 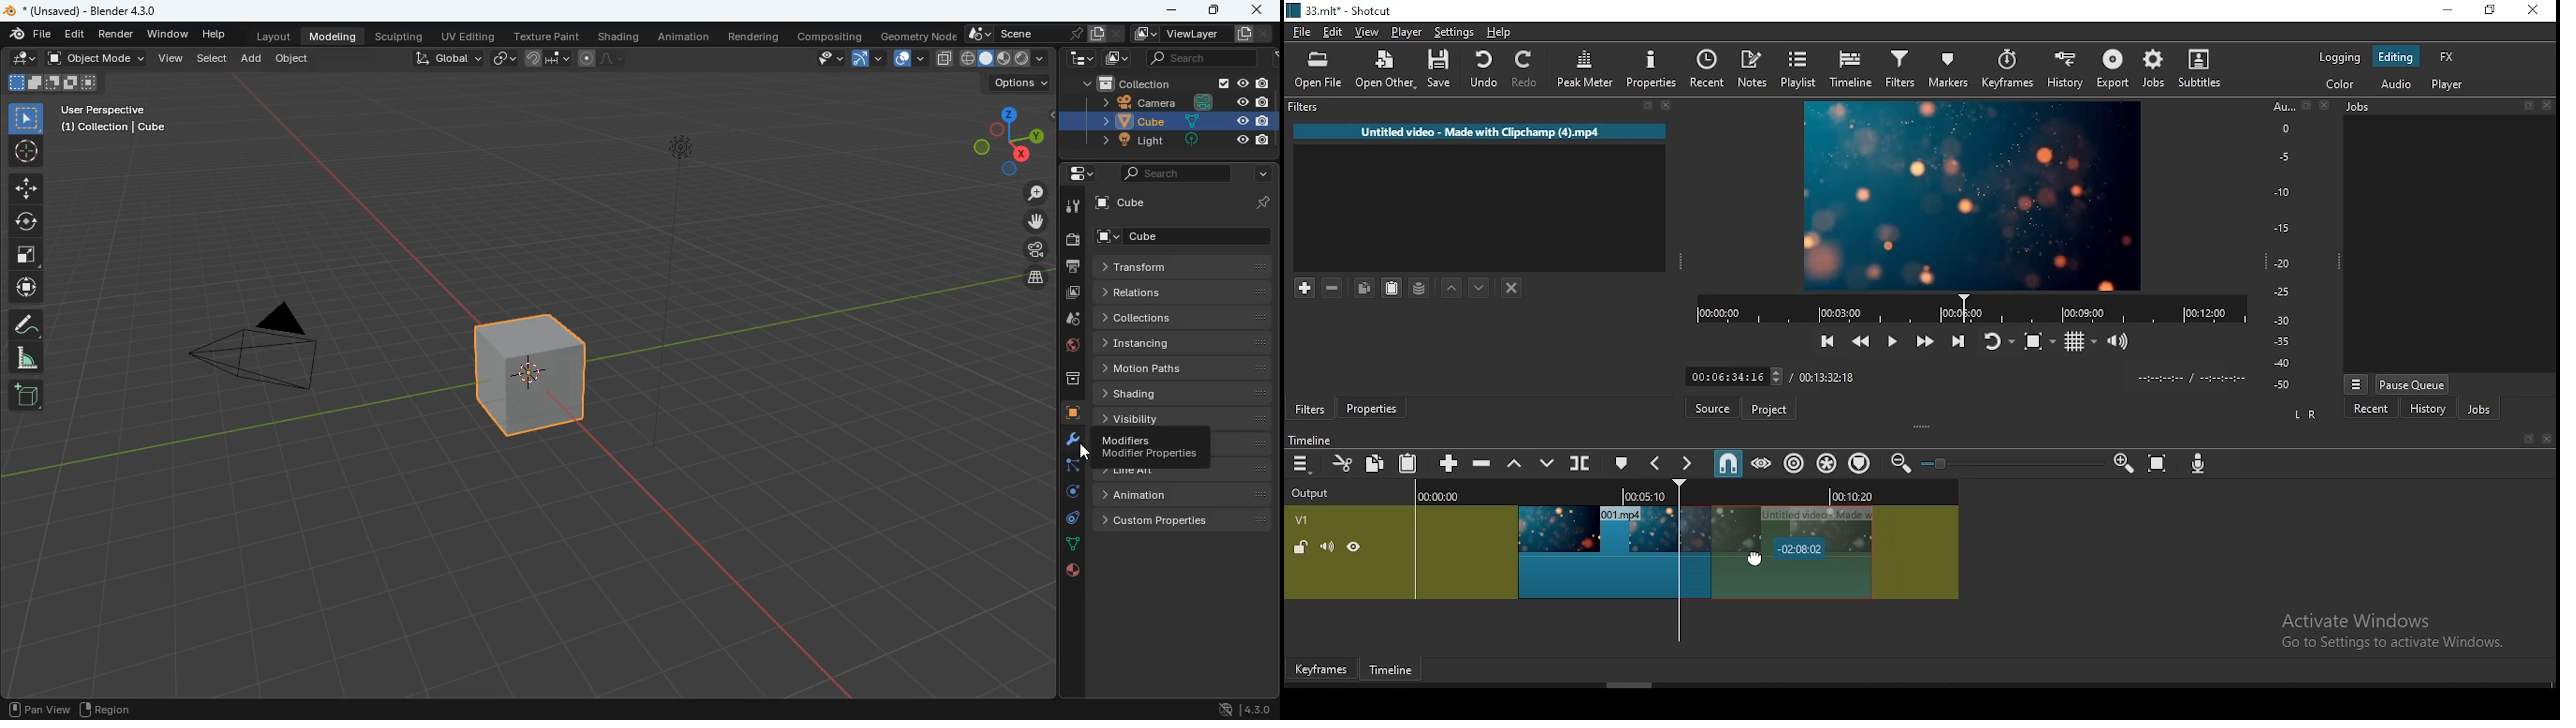 What do you see at coordinates (1859, 339) in the screenshot?
I see `play quickly backward` at bounding box center [1859, 339].